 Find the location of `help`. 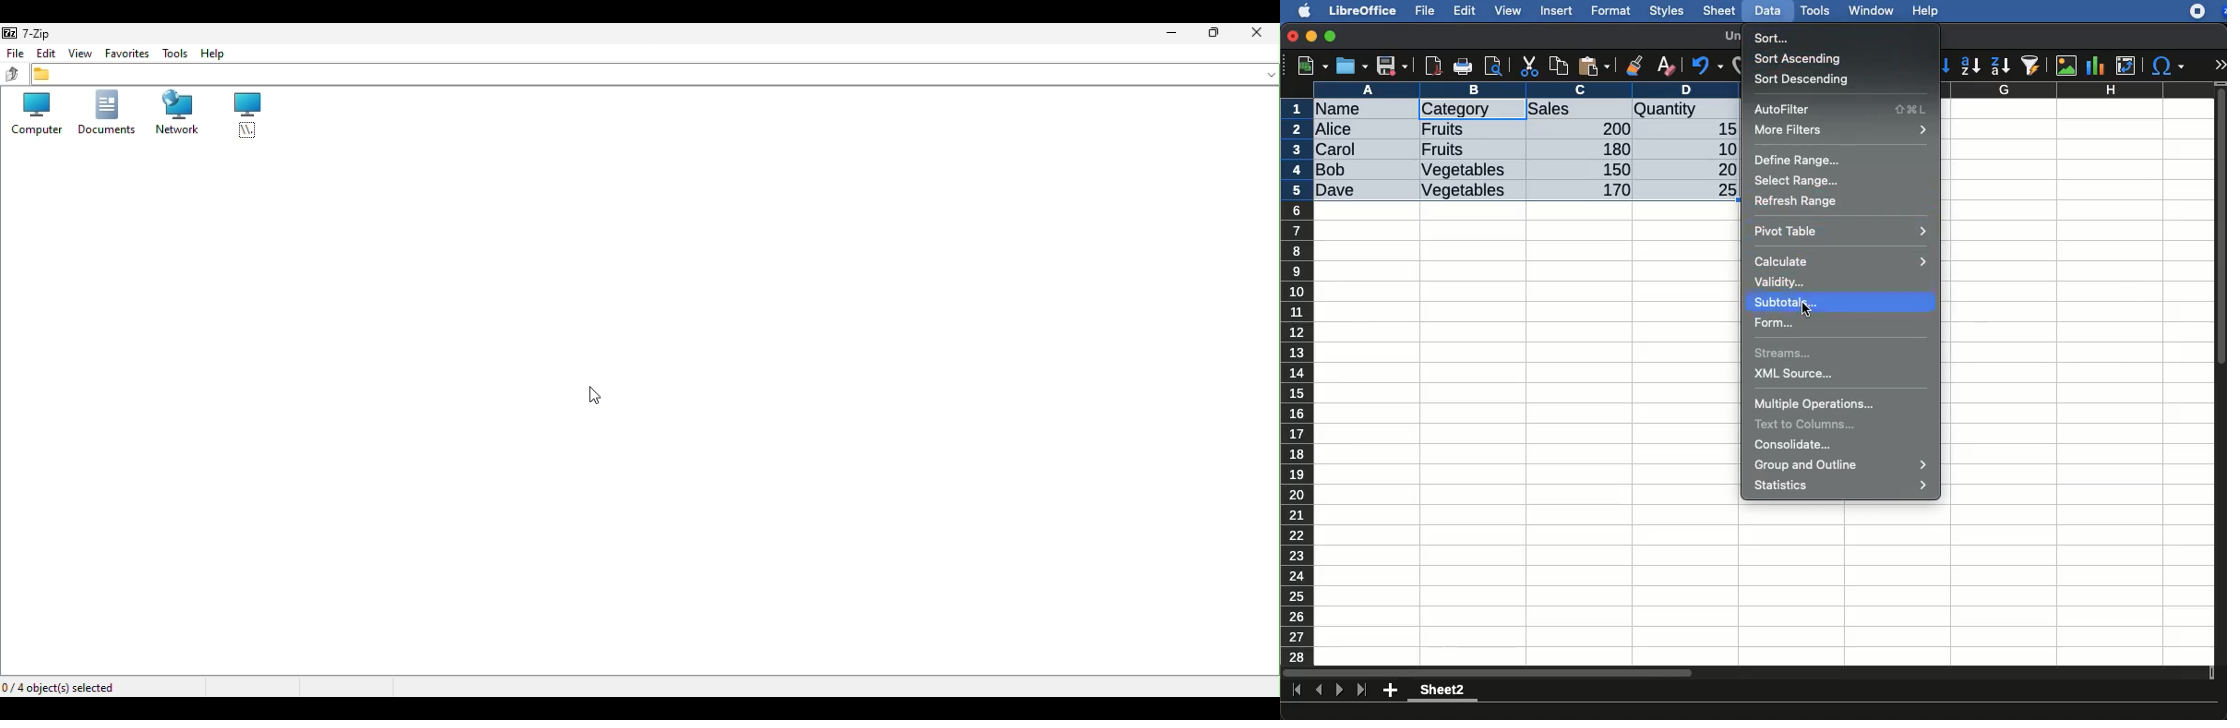

help is located at coordinates (1926, 12).